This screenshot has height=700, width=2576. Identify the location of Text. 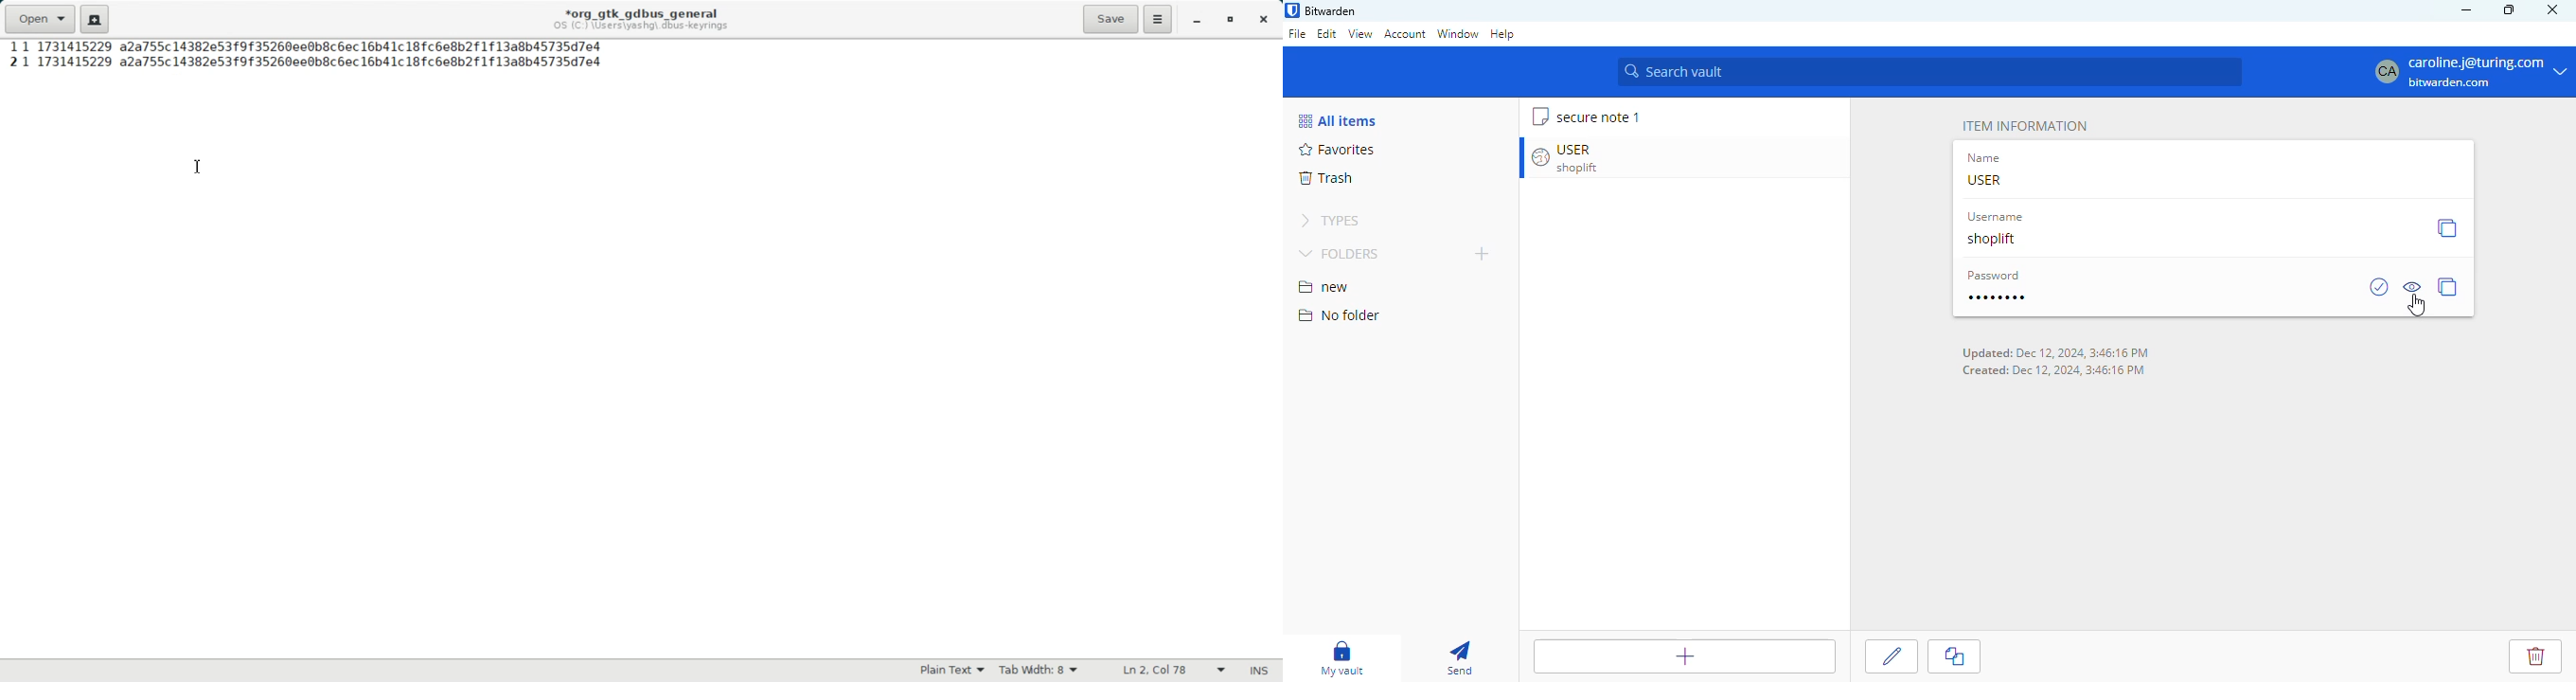
(1258, 671).